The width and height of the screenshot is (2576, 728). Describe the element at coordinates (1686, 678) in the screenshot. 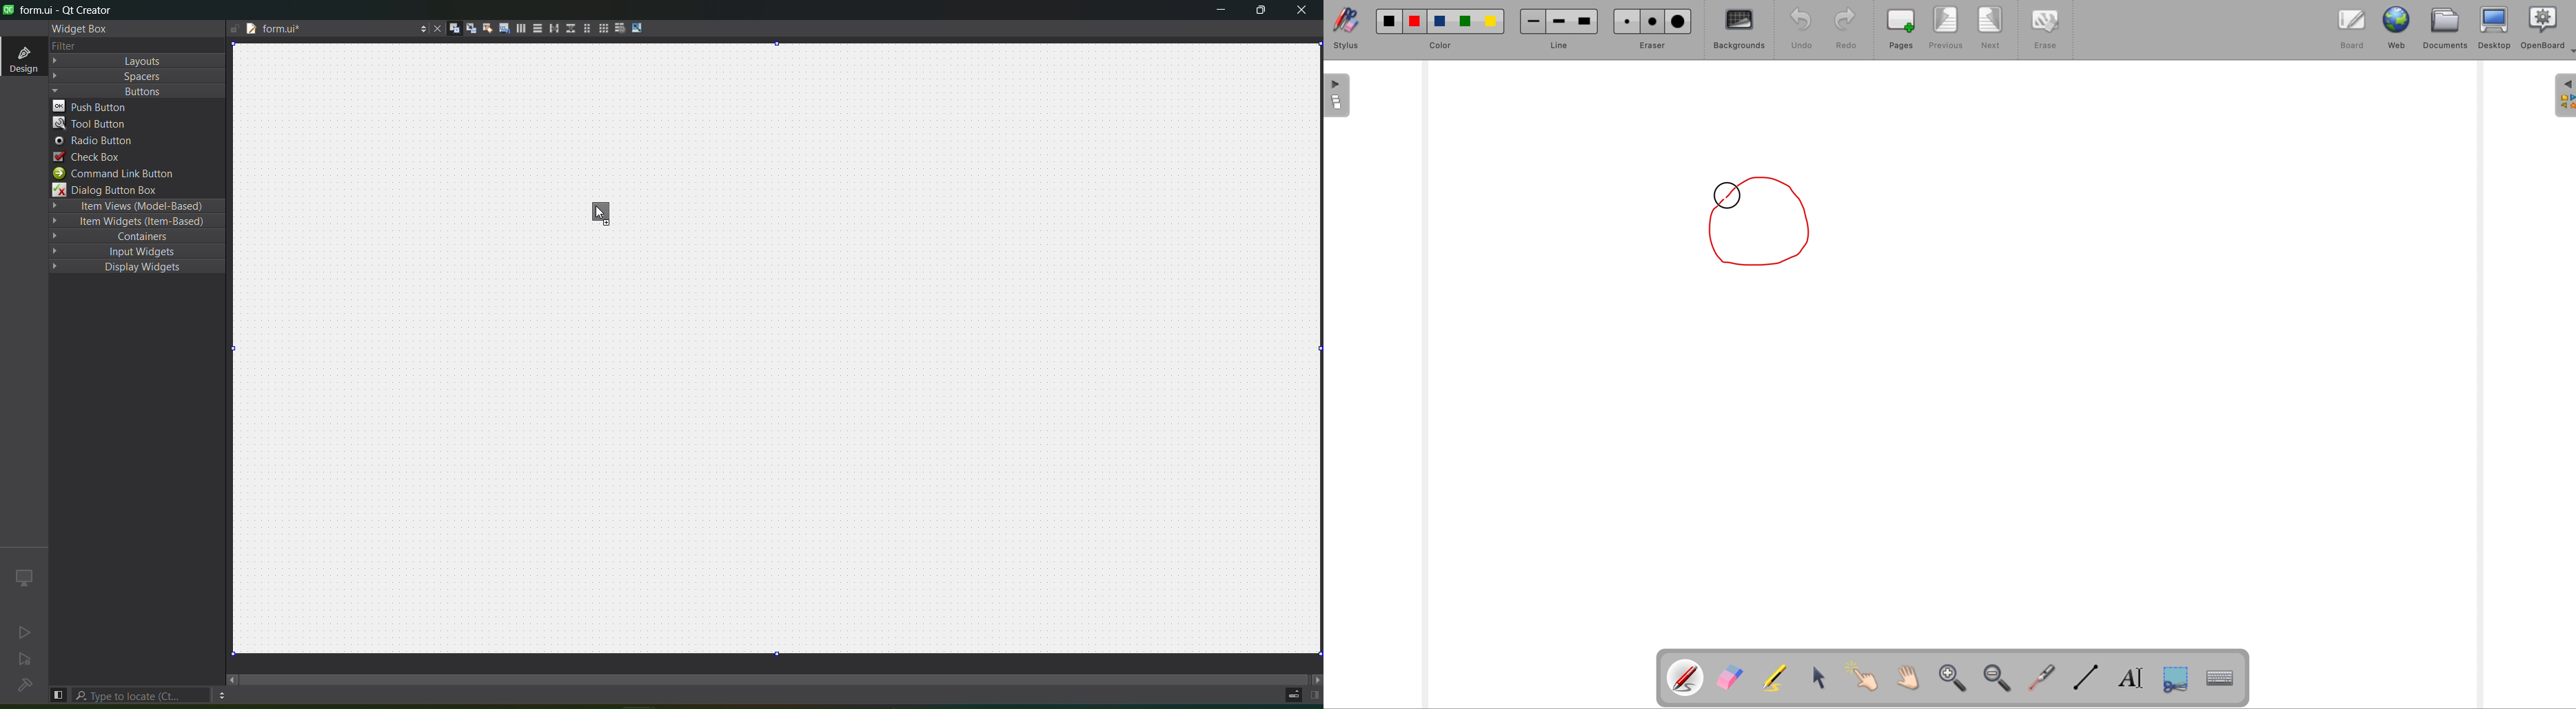

I see `pen` at that location.